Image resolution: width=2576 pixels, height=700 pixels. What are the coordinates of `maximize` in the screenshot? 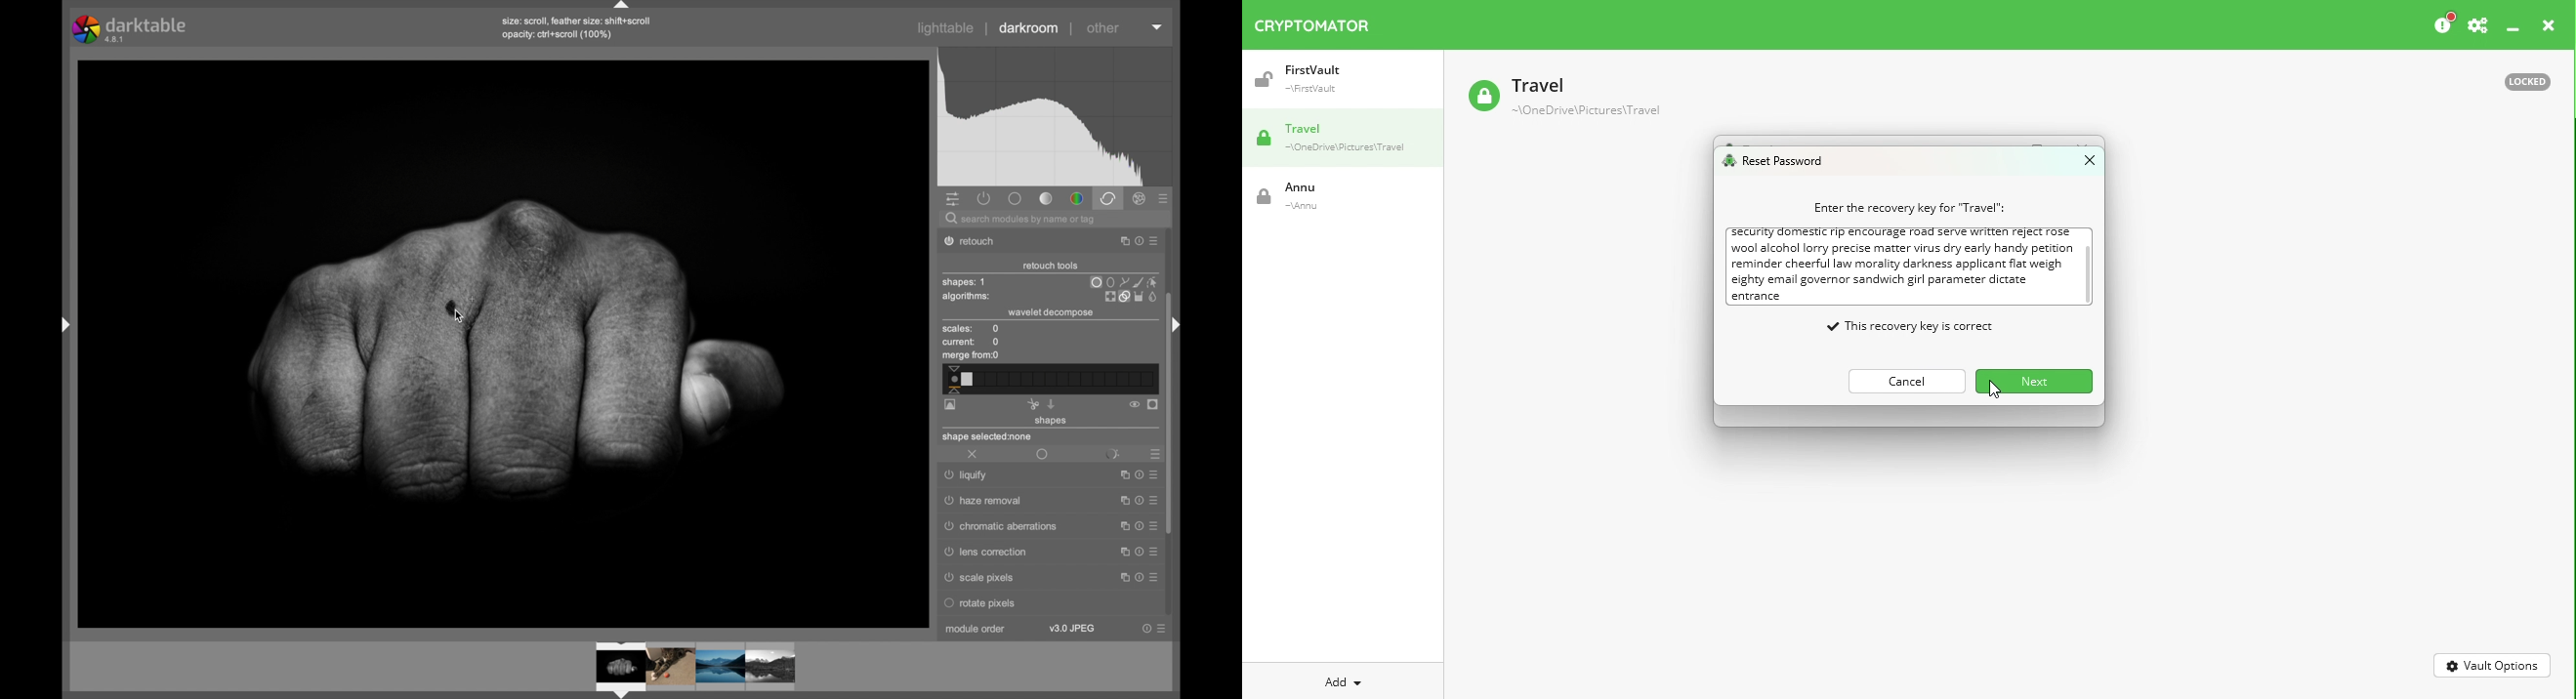 It's located at (1120, 241).